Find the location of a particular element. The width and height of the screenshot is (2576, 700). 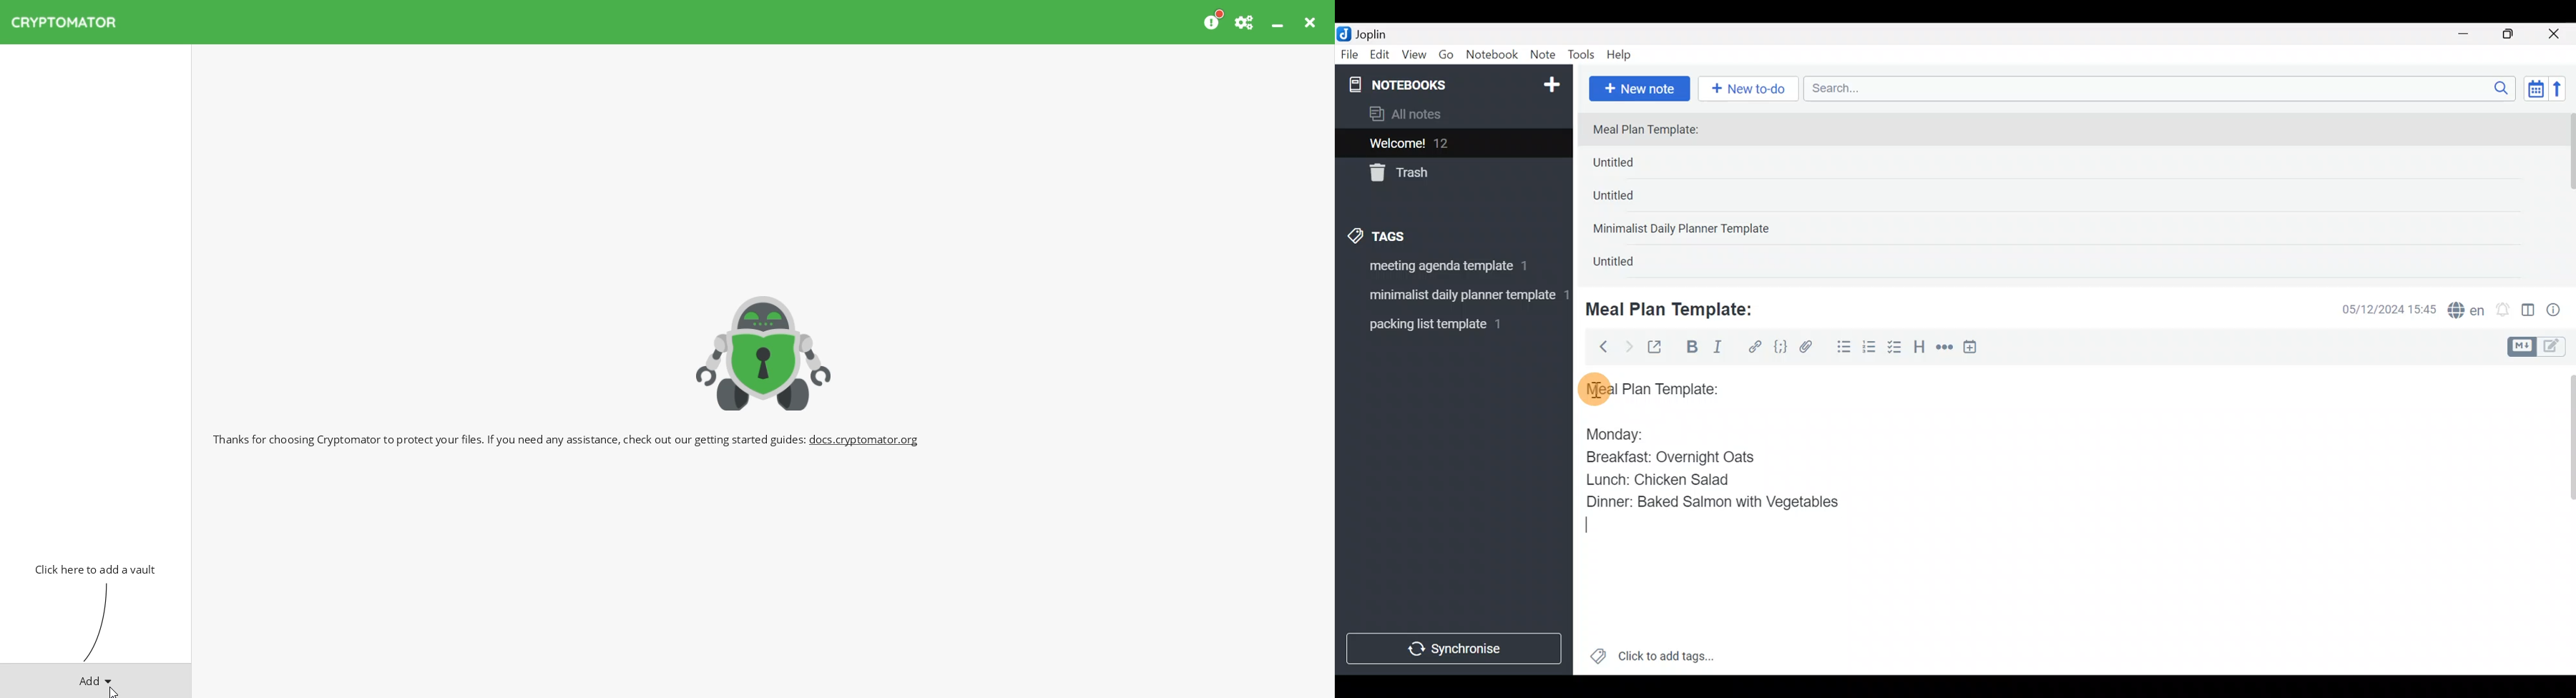

Preferences is located at coordinates (1245, 22).